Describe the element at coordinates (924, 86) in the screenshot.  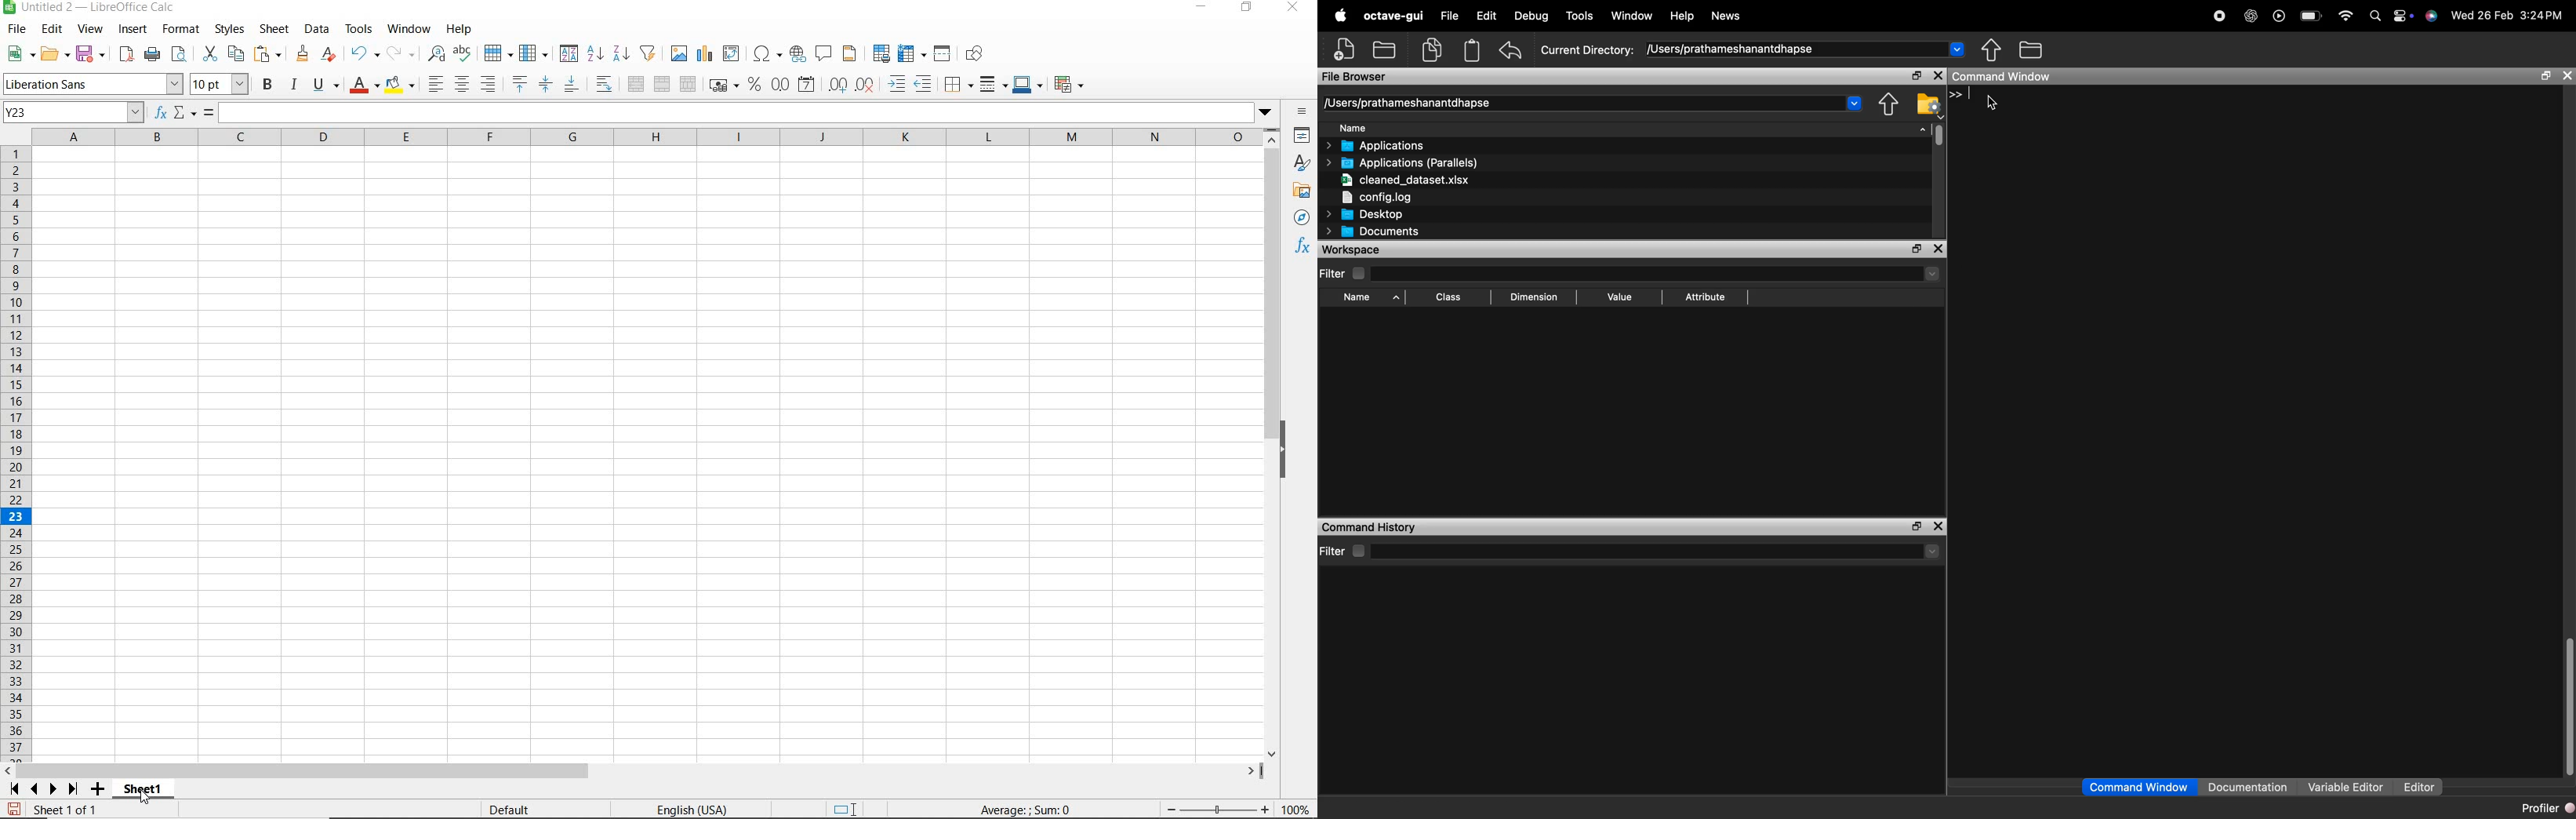
I see `DECREASE INDENT` at that location.